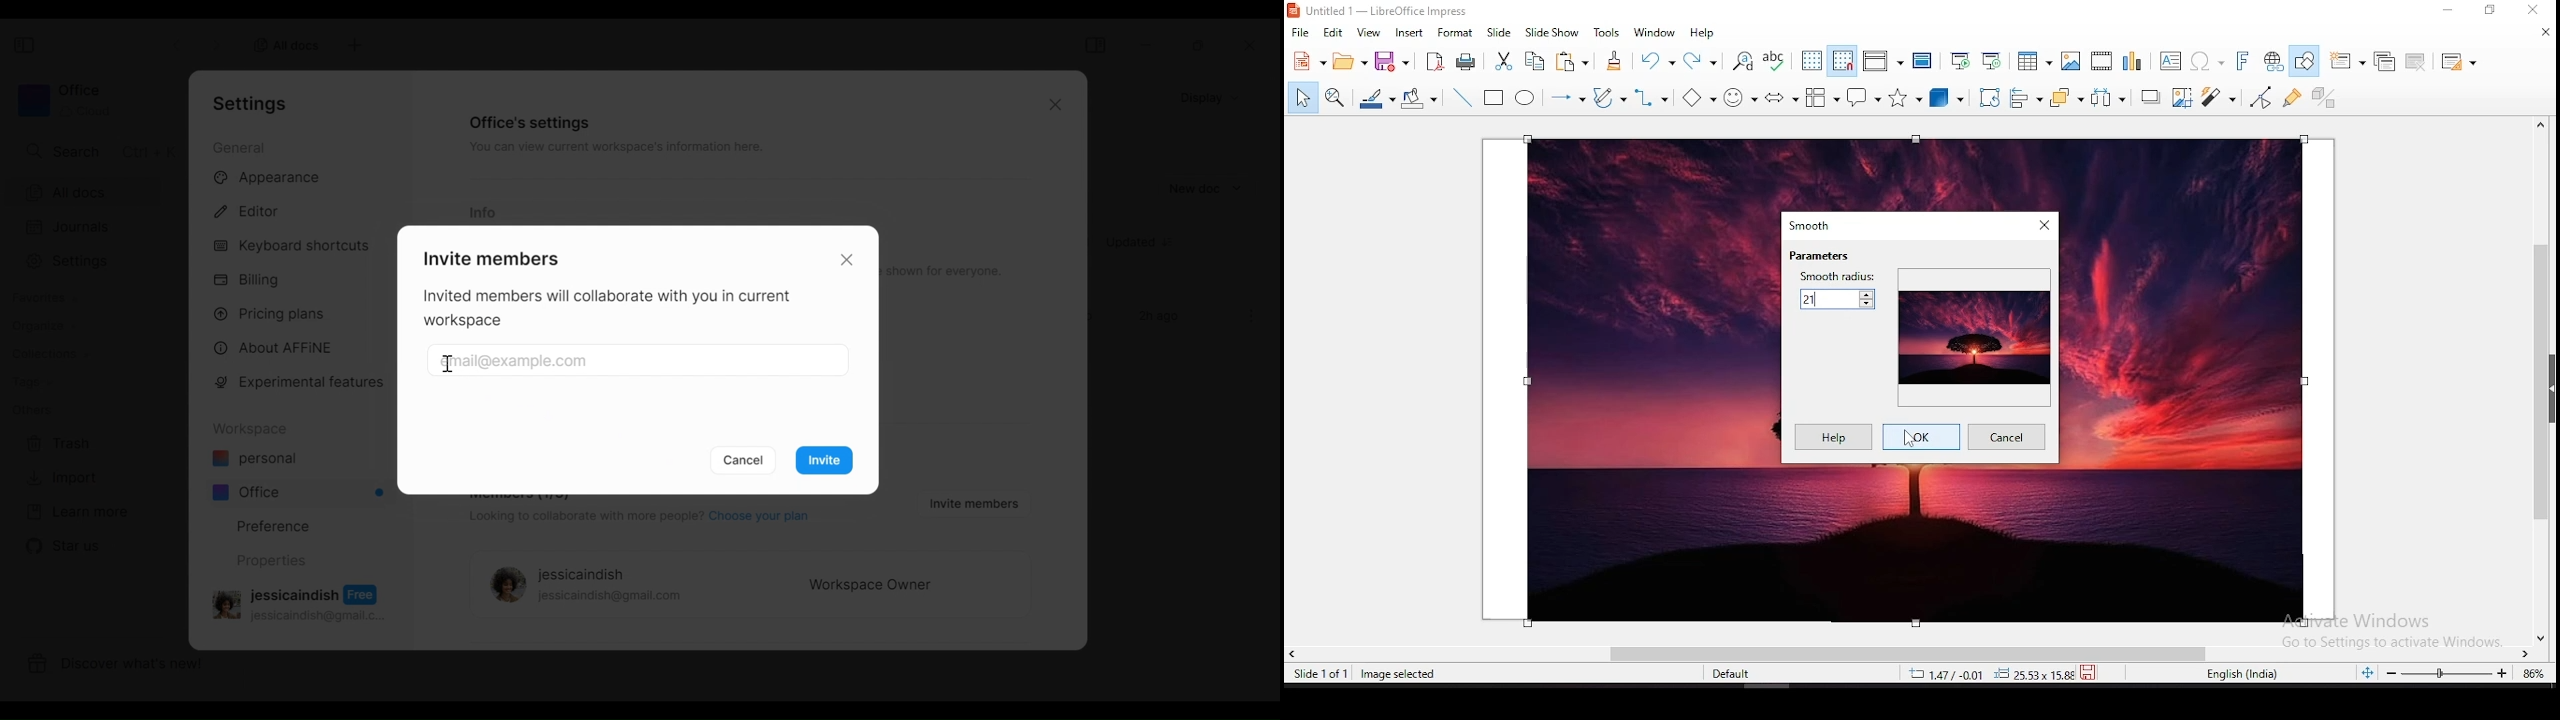  What do you see at coordinates (1705, 34) in the screenshot?
I see `help` at bounding box center [1705, 34].